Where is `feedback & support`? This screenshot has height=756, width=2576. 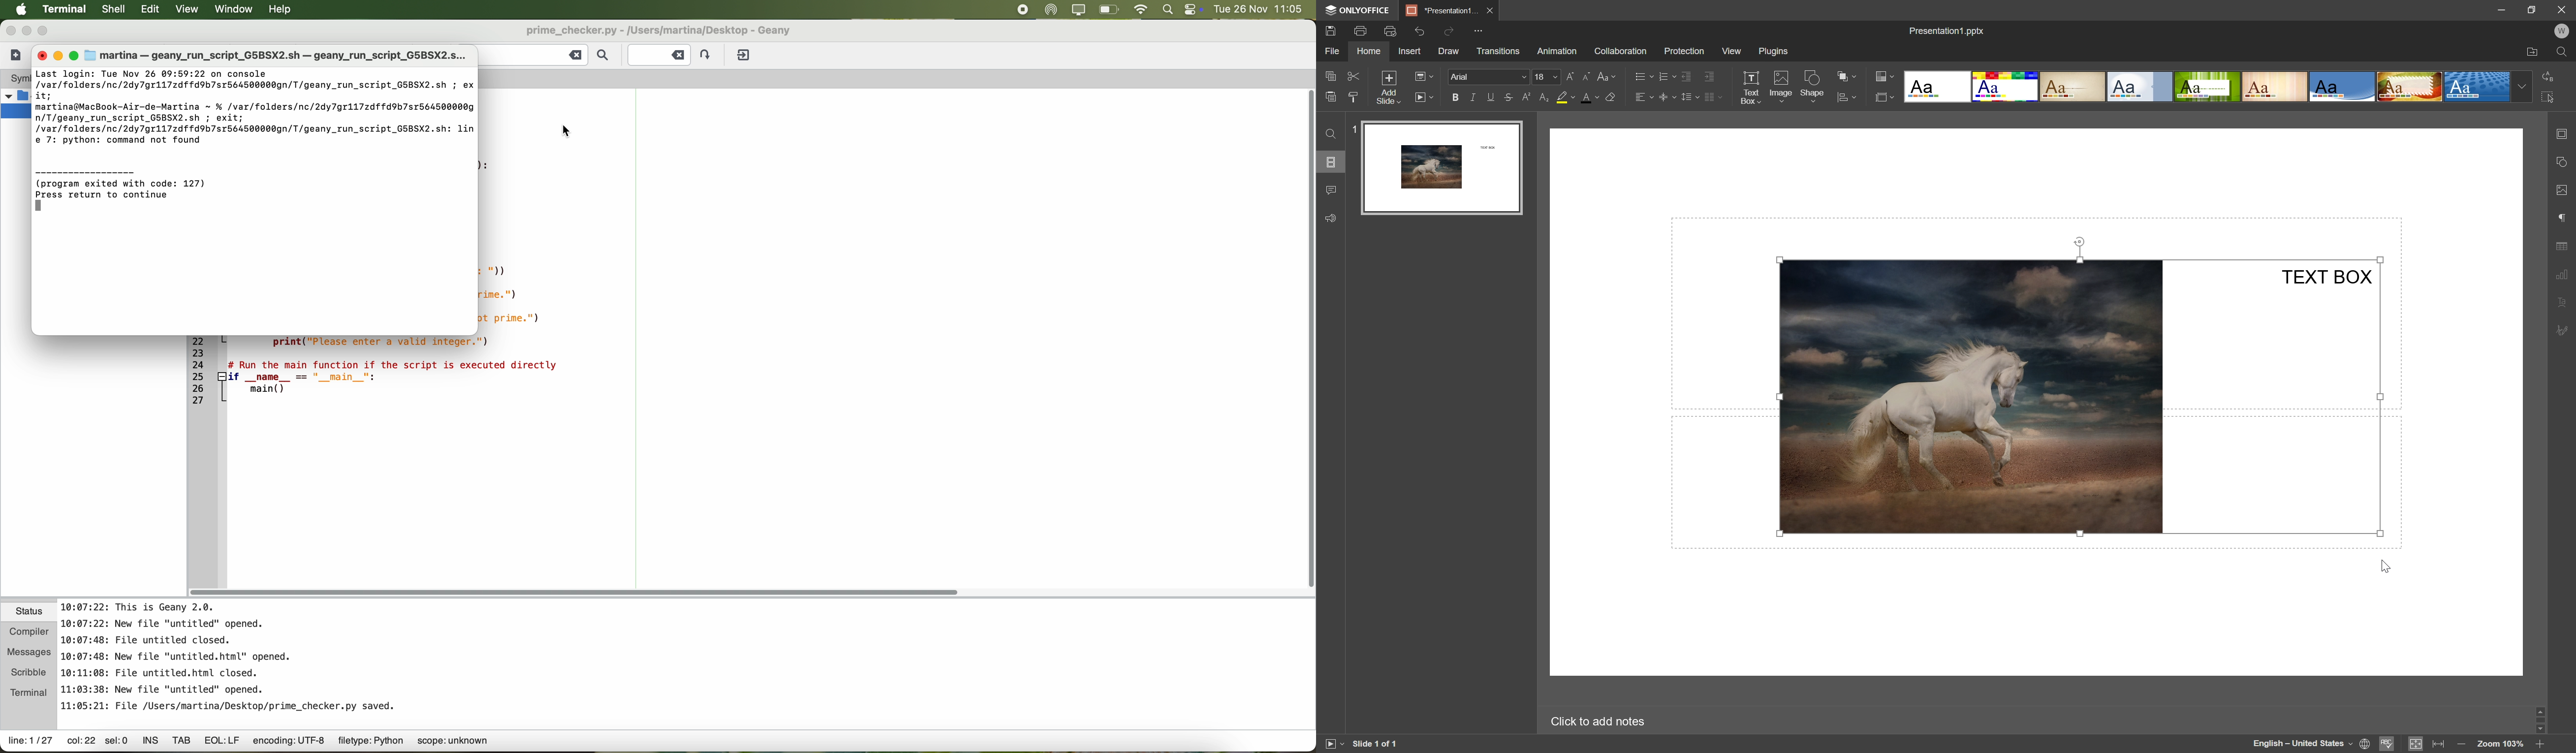
feedback & support is located at coordinates (1330, 220).